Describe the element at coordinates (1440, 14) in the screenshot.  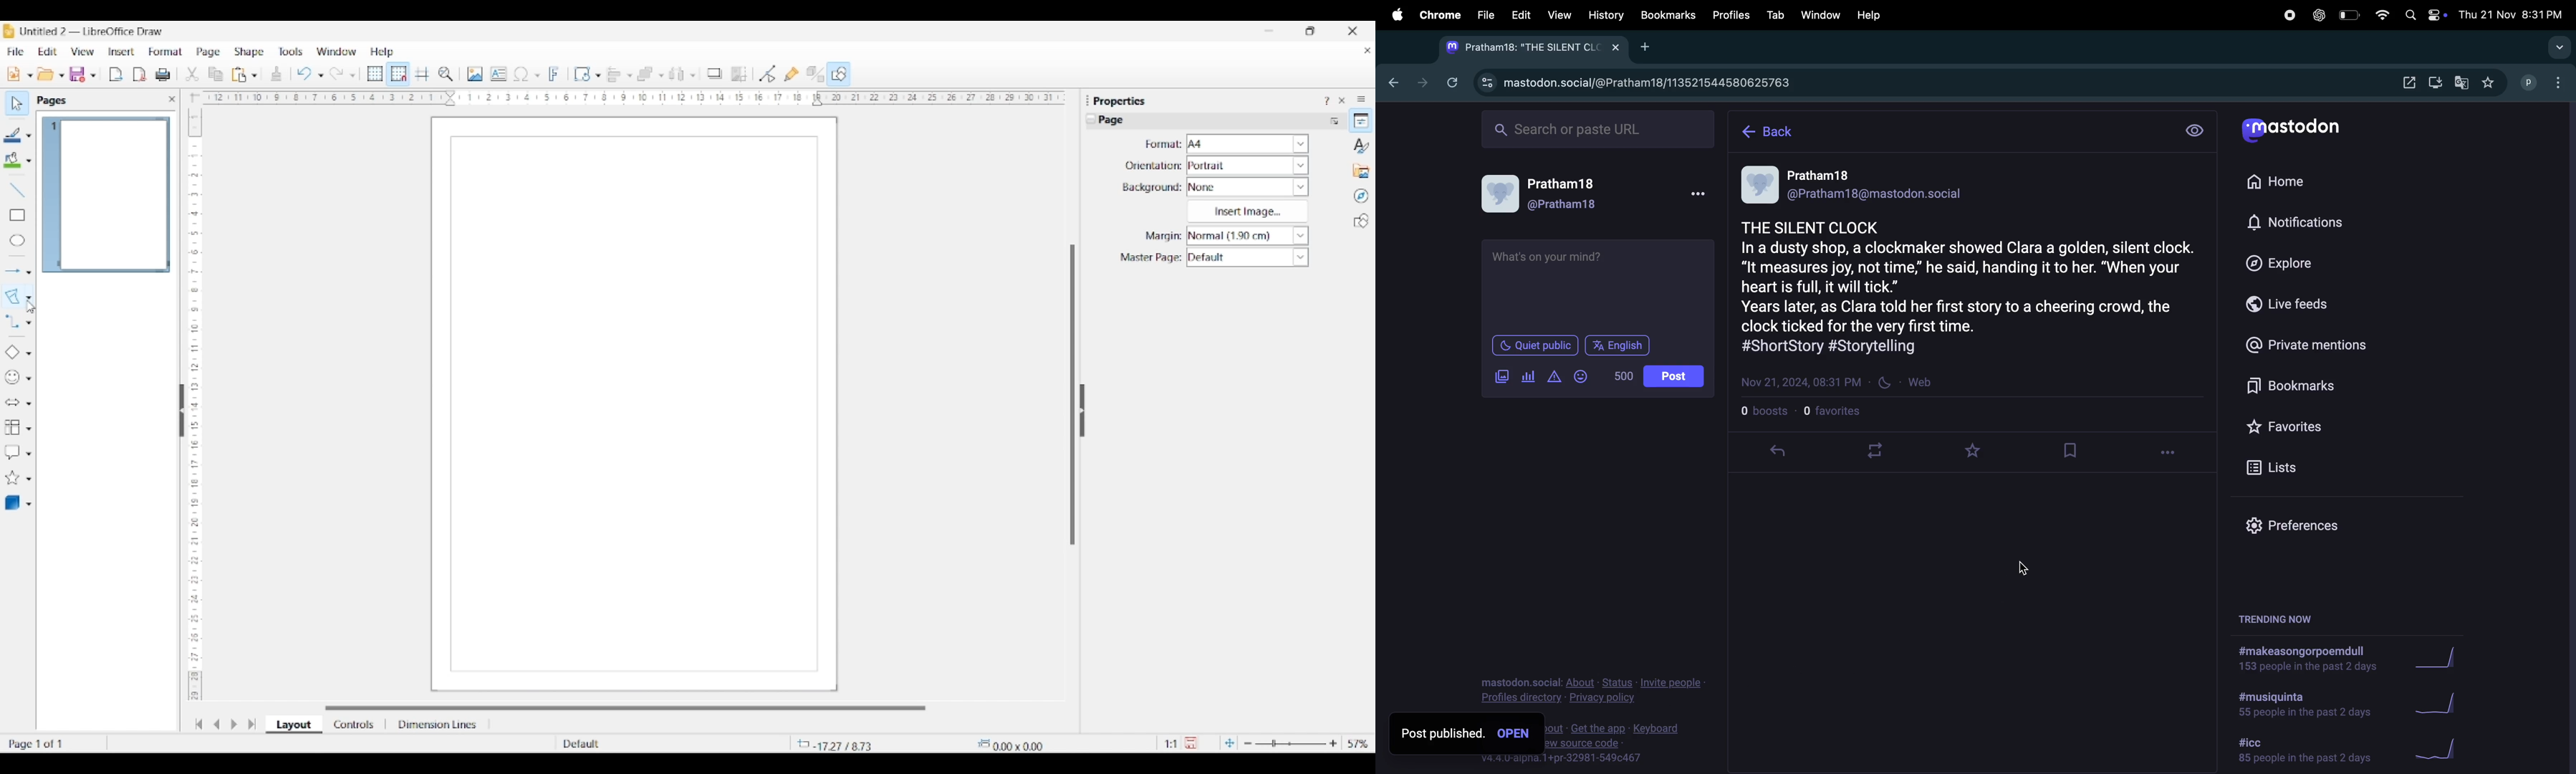
I see `chrome` at that location.